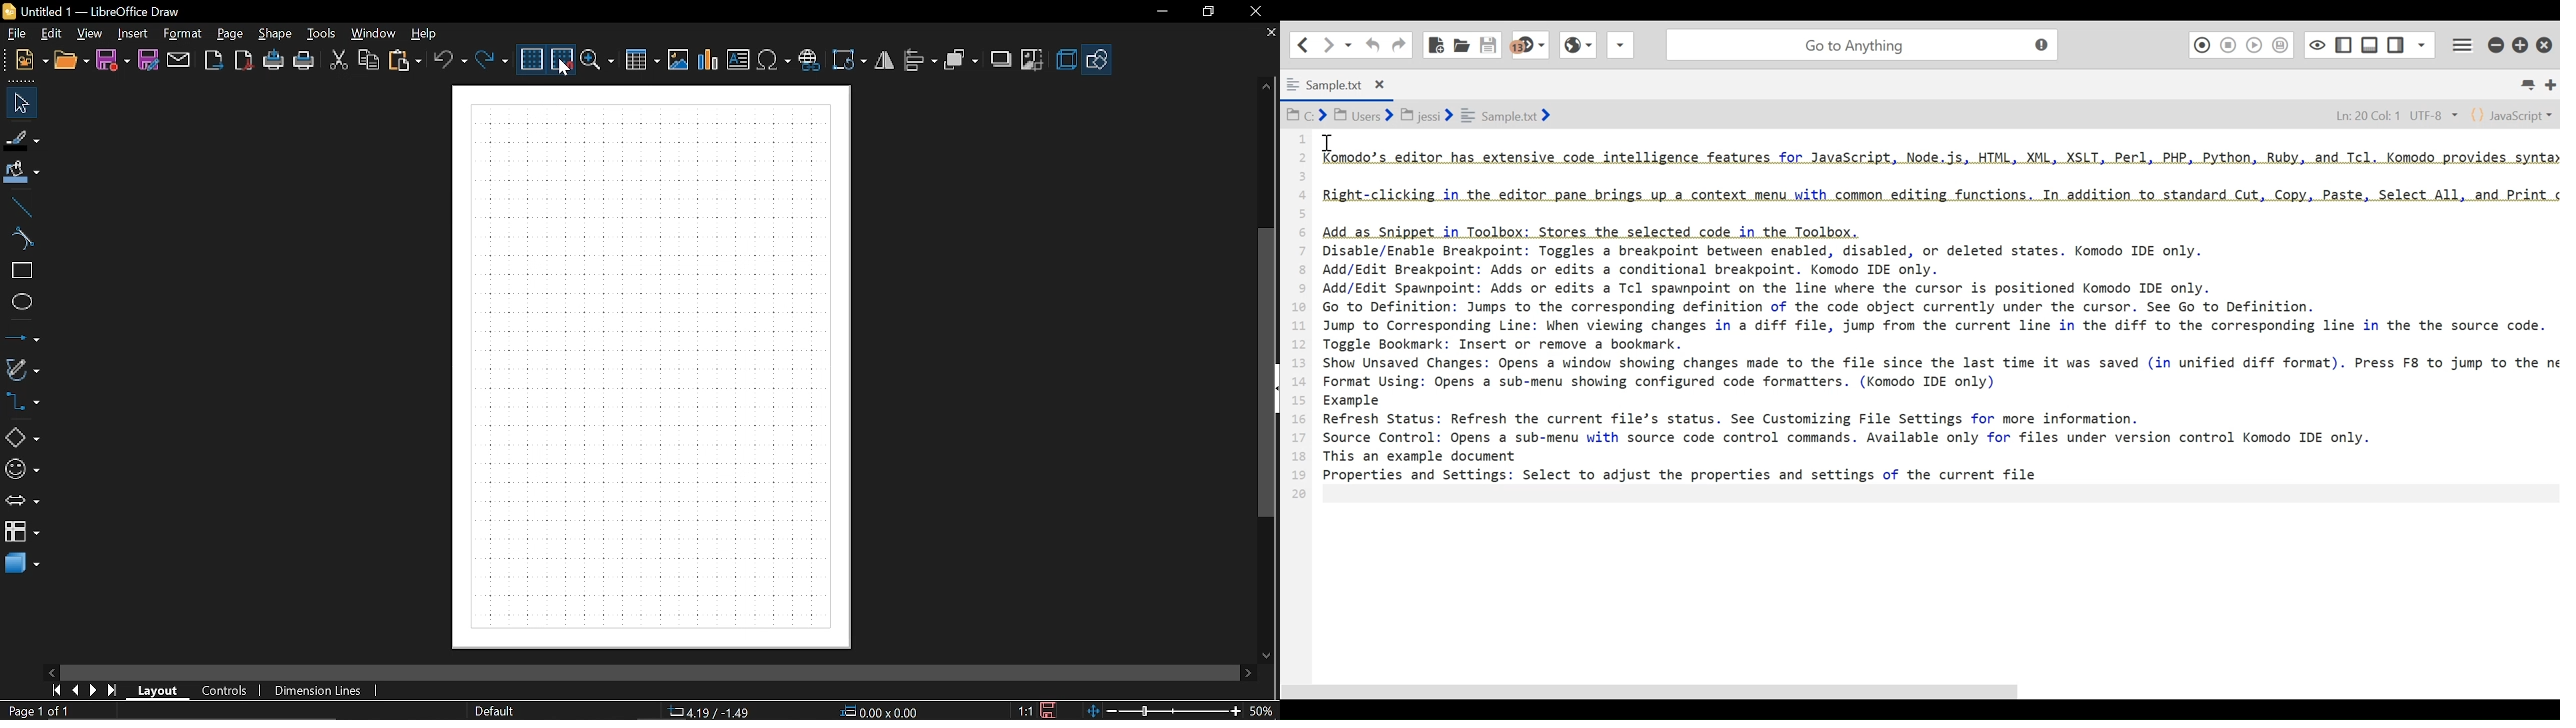 This screenshot has height=728, width=2576. Describe the element at coordinates (22, 564) in the screenshot. I see `3d shapes` at that location.